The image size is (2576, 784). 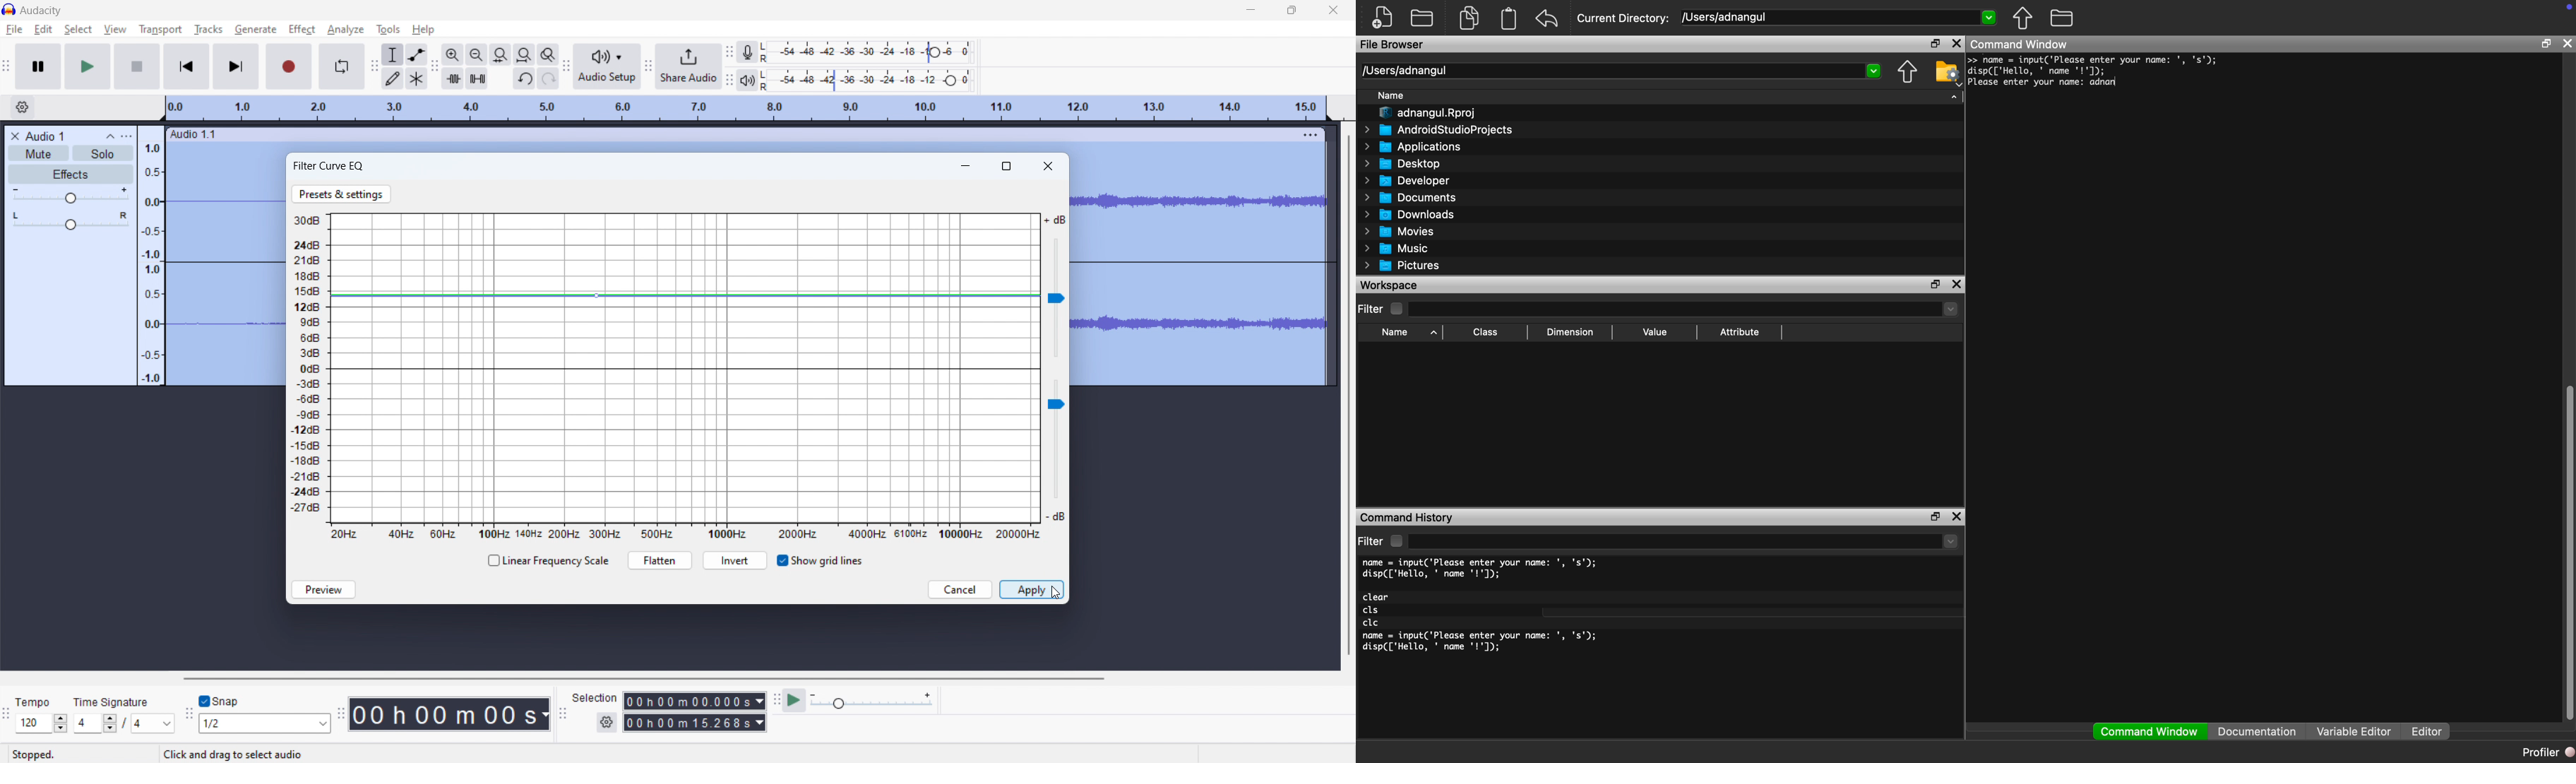 I want to click on record, so click(x=290, y=66).